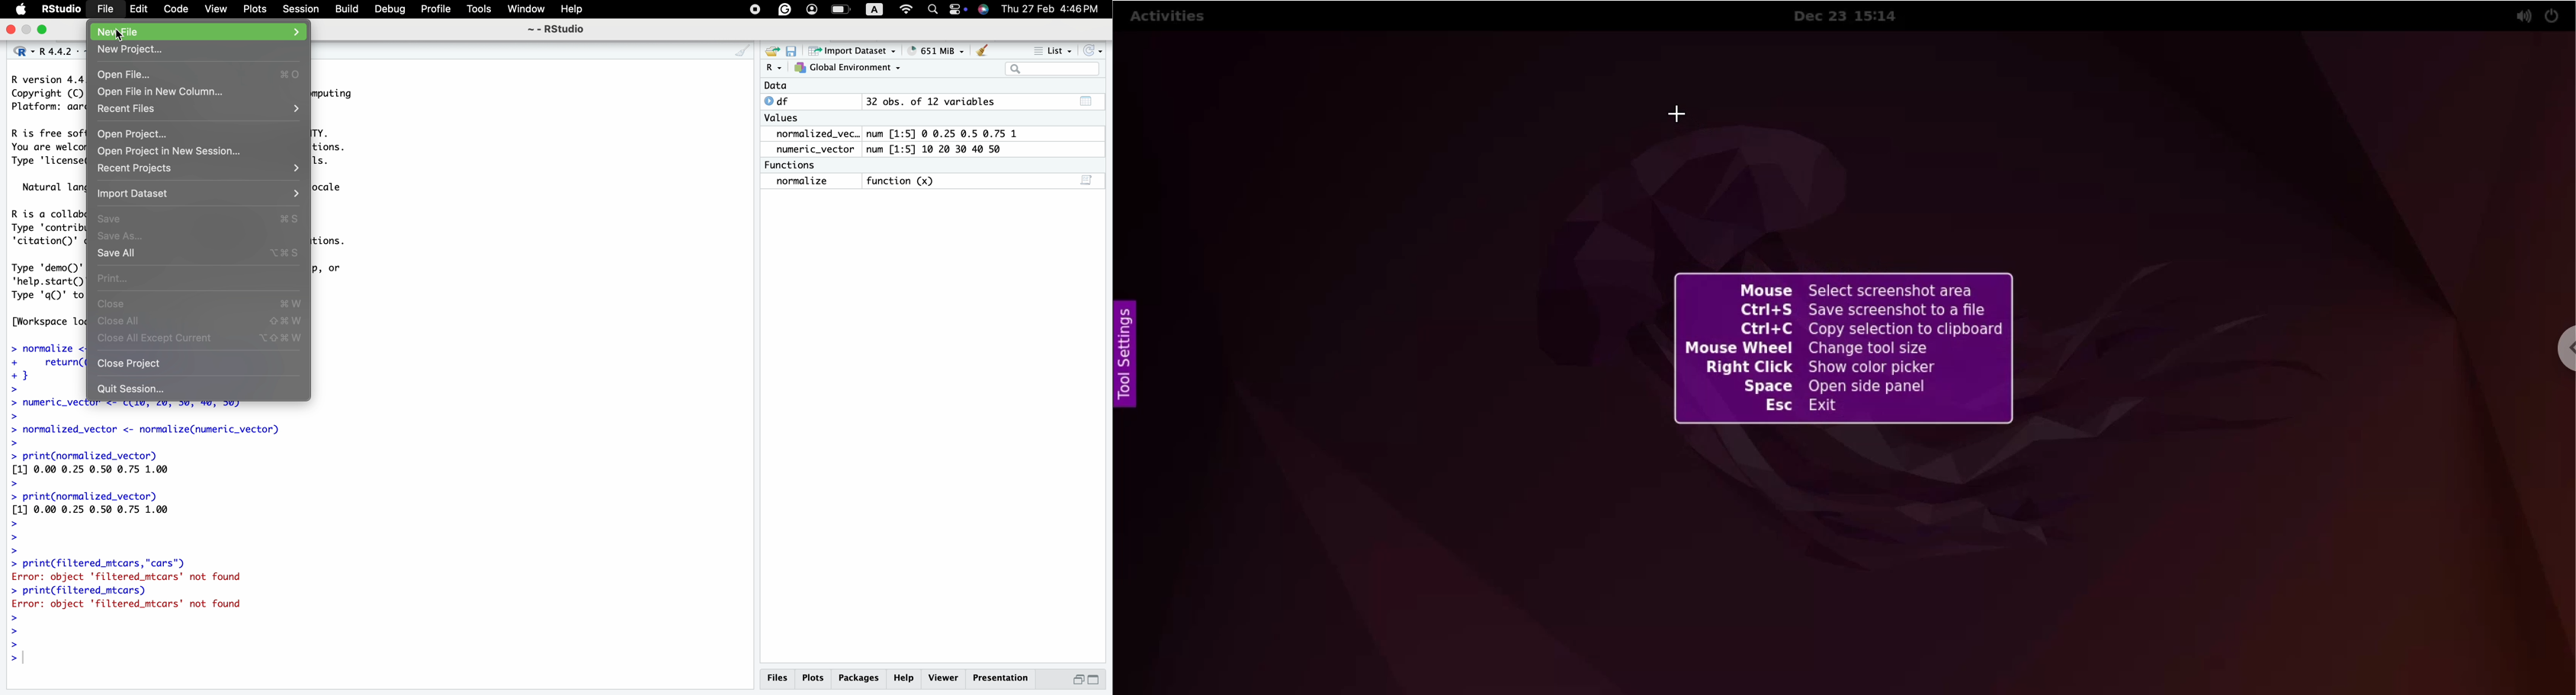 This screenshot has width=2576, height=700. I want to click on New project, so click(177, 51).